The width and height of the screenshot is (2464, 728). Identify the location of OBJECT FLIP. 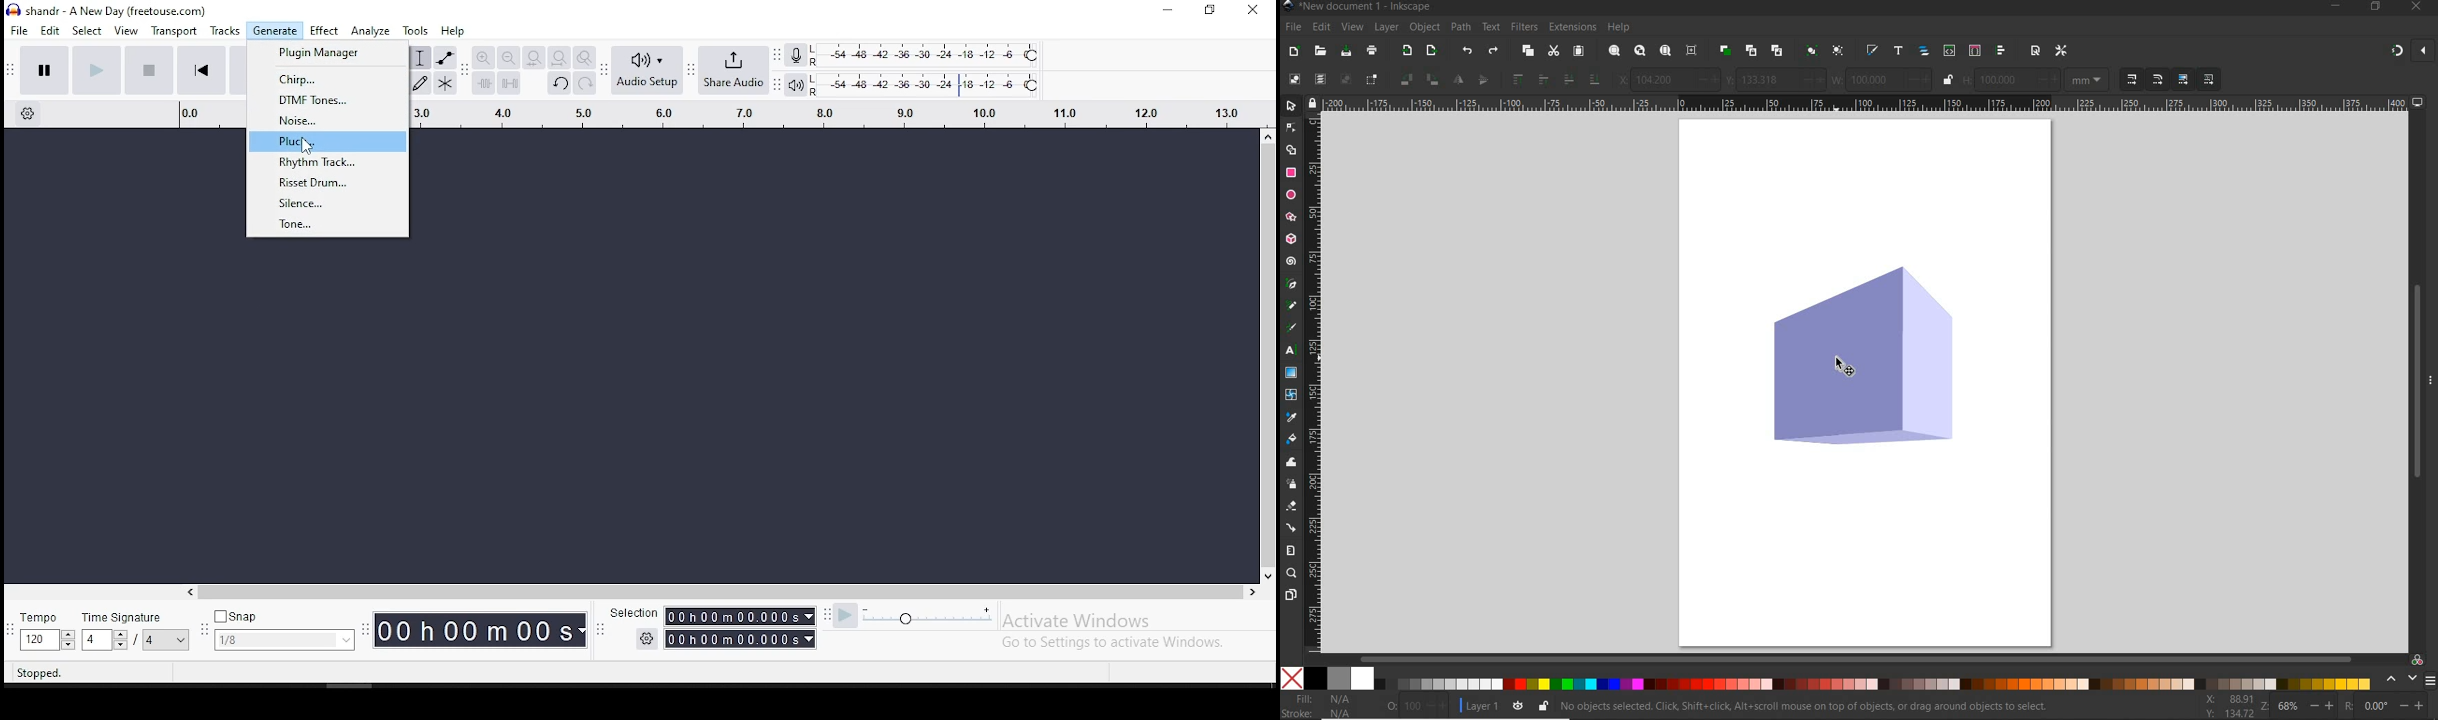
(1483, 81).